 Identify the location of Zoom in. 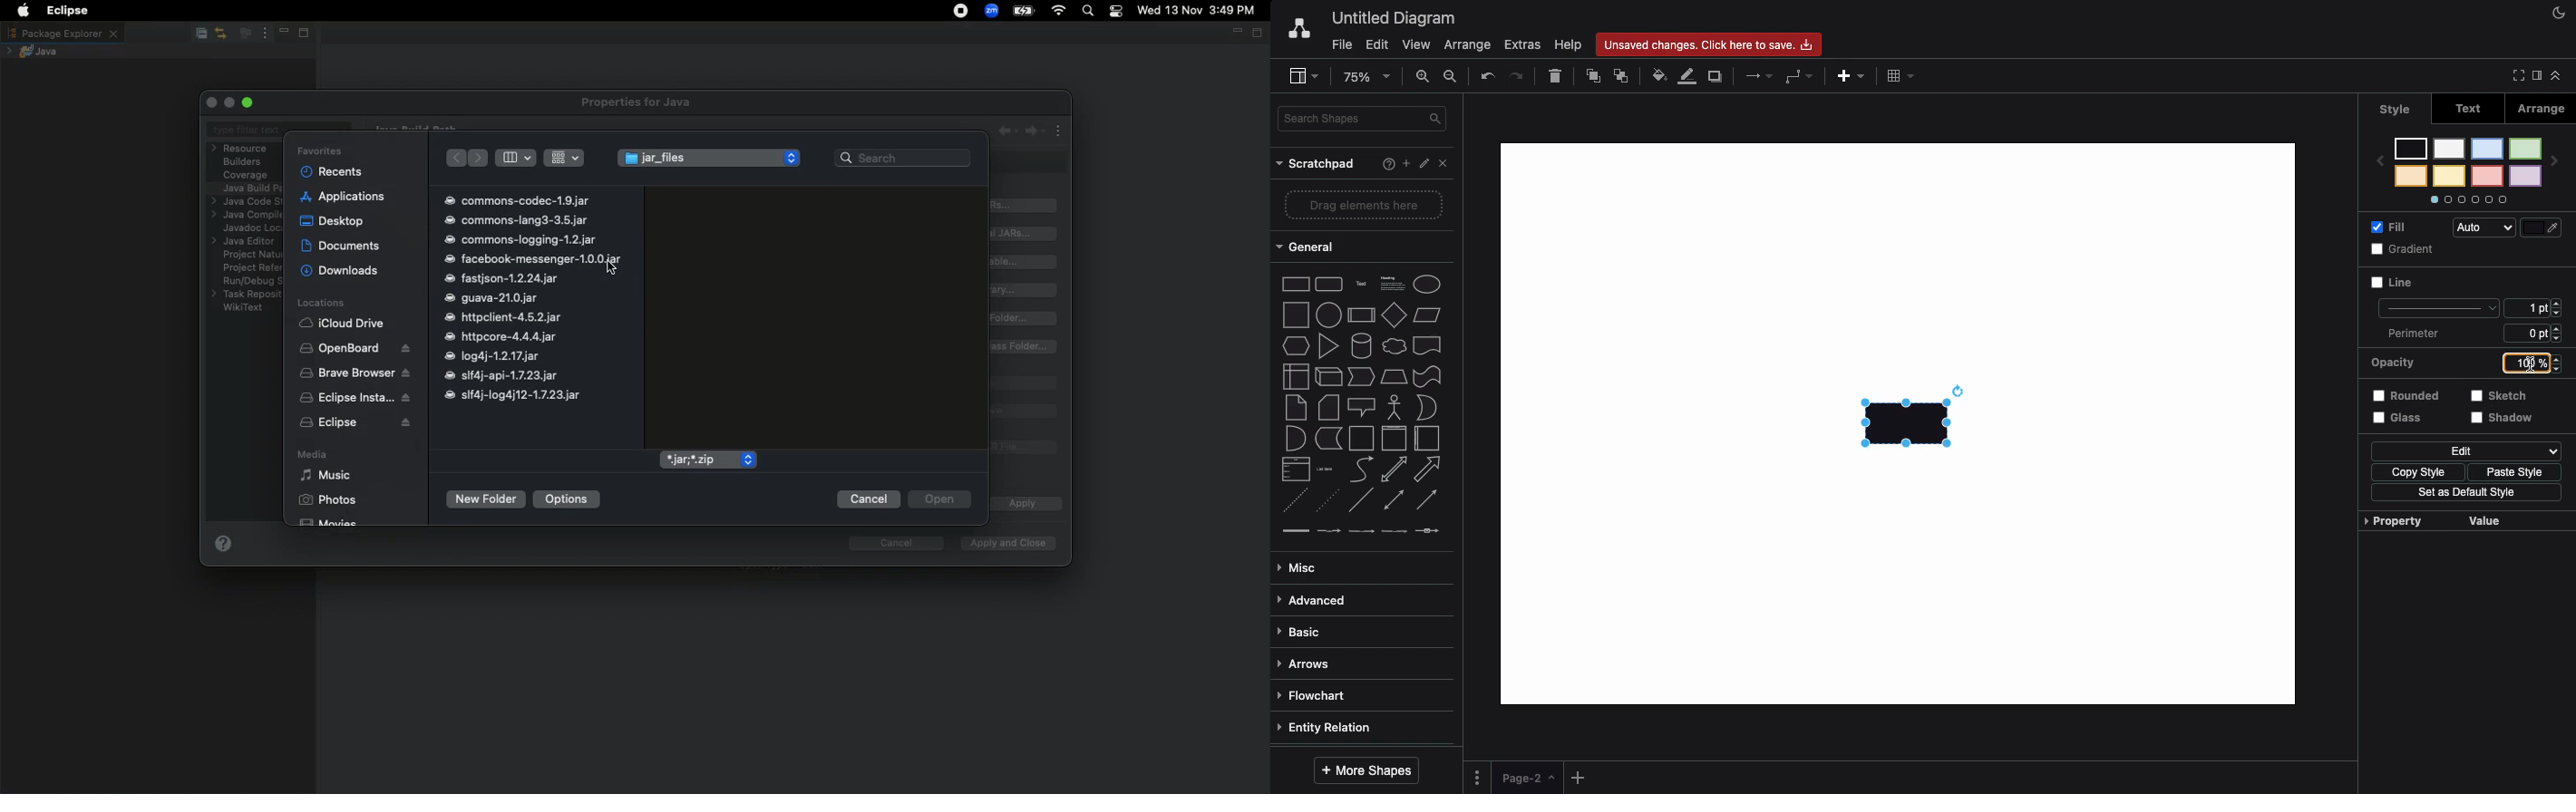
(1424, 79).